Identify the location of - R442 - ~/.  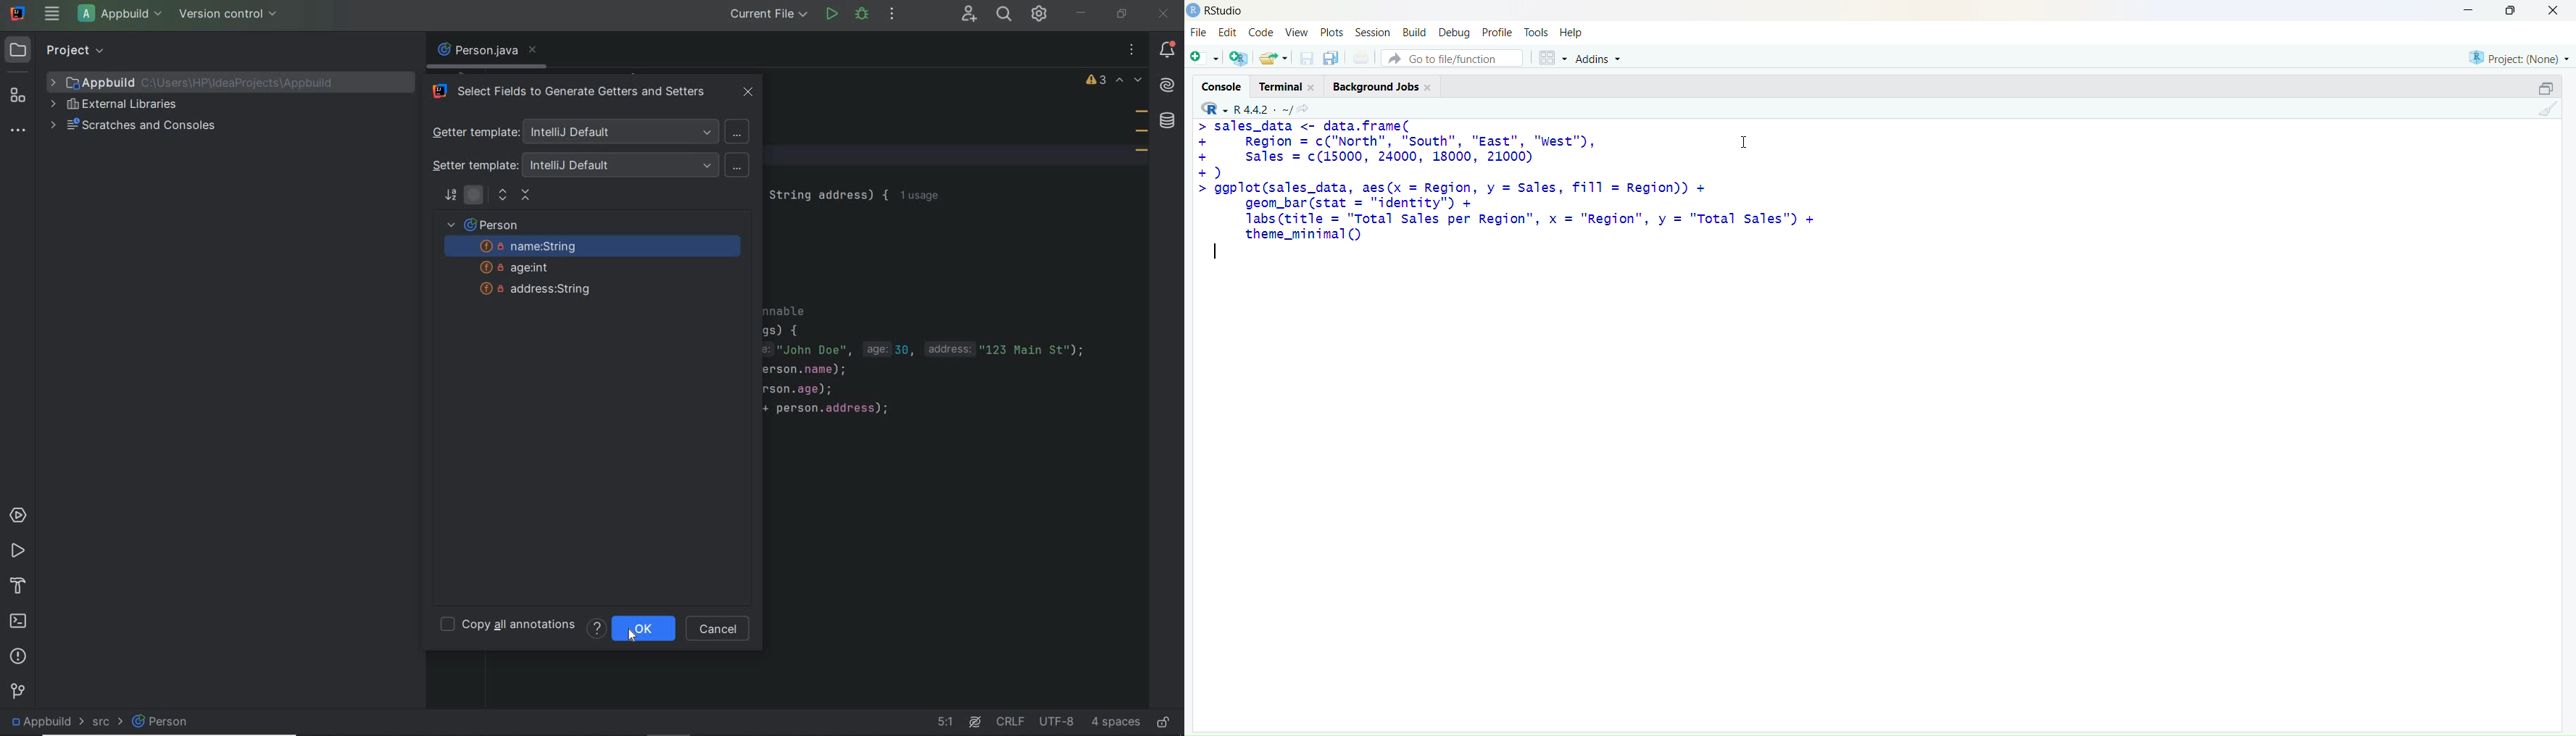
(1265, 106).